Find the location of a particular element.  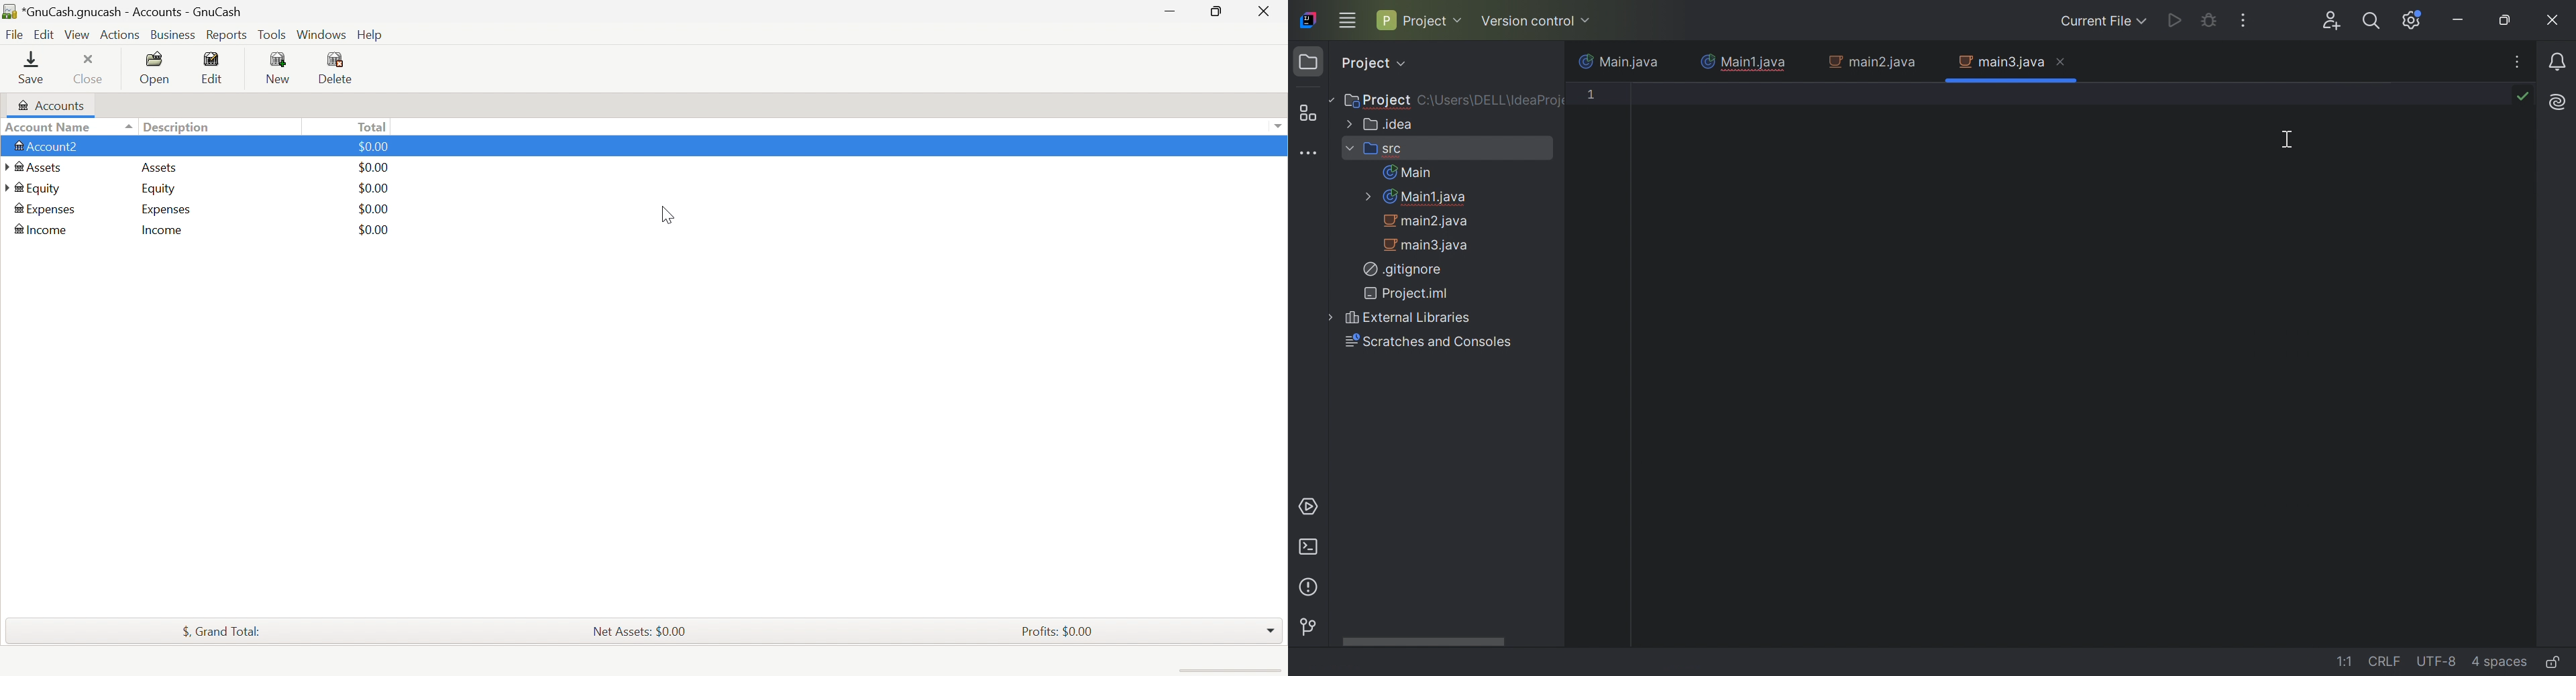

$0.00 is located at coordinates (373, 208).